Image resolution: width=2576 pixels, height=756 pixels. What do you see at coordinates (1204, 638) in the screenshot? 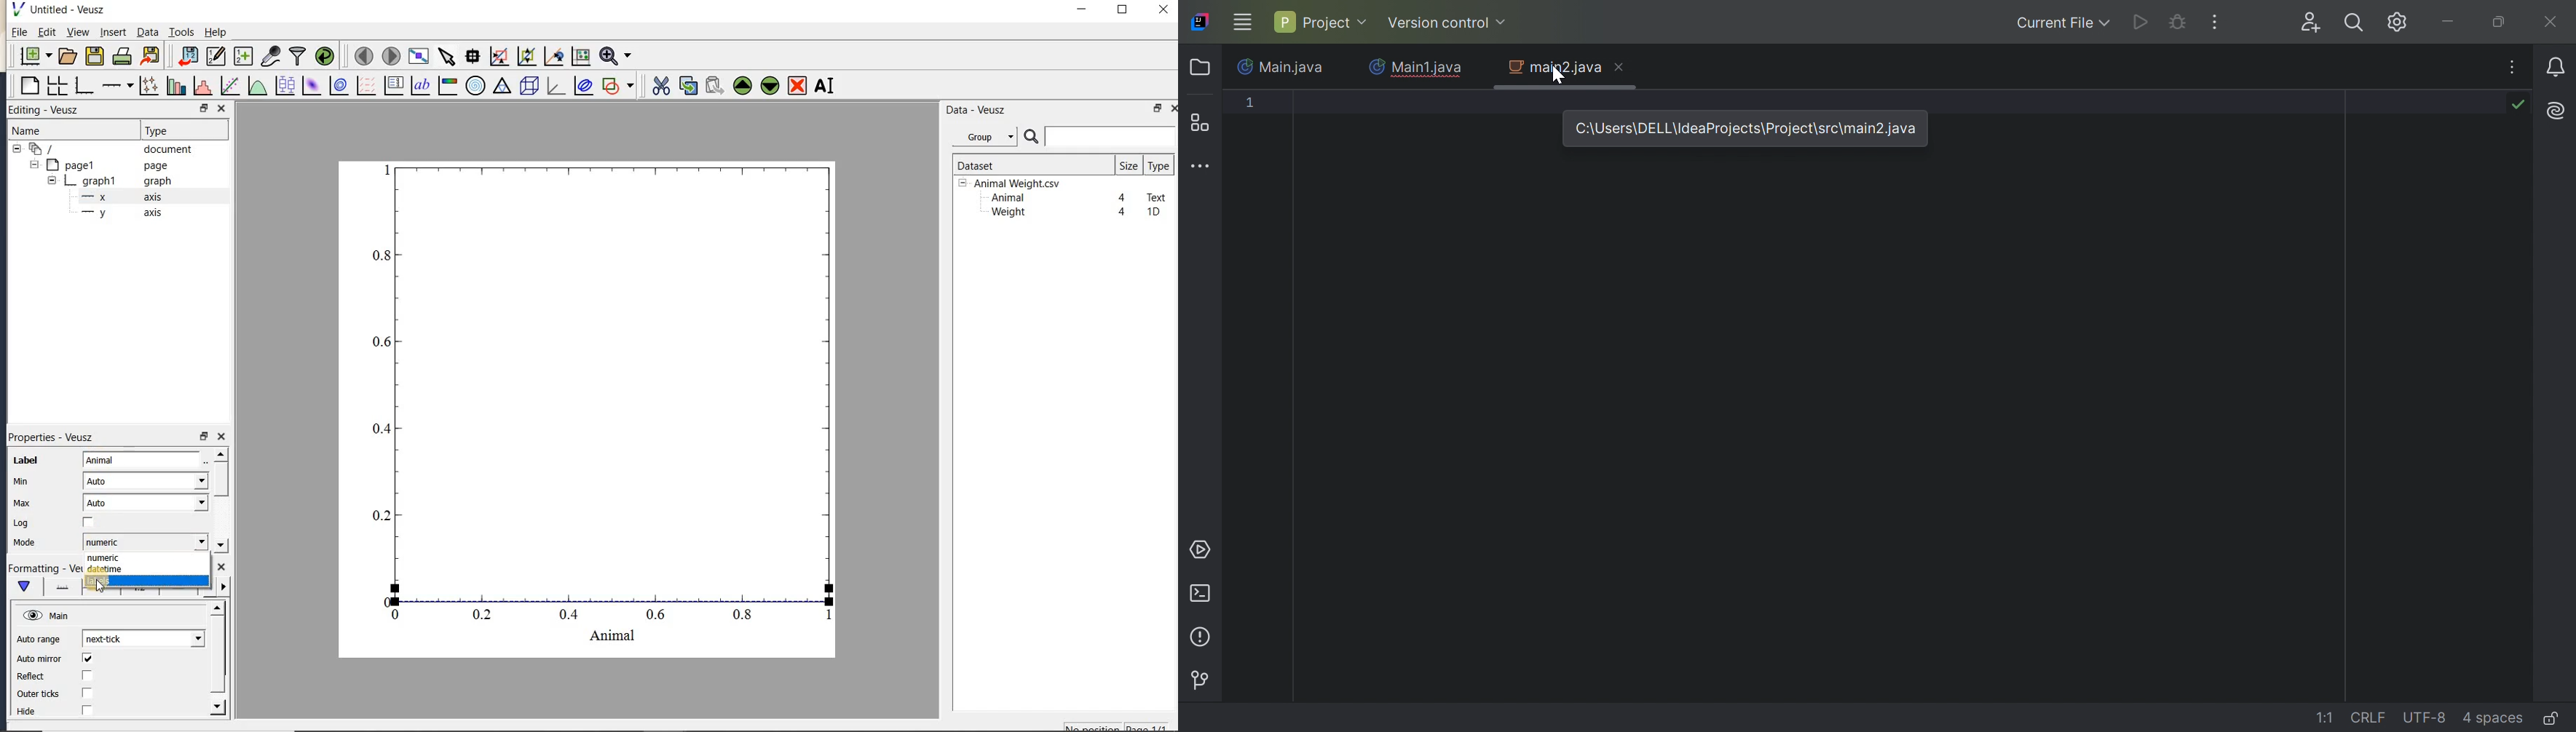
I see `Problems` at bounding box center [1204, 638].